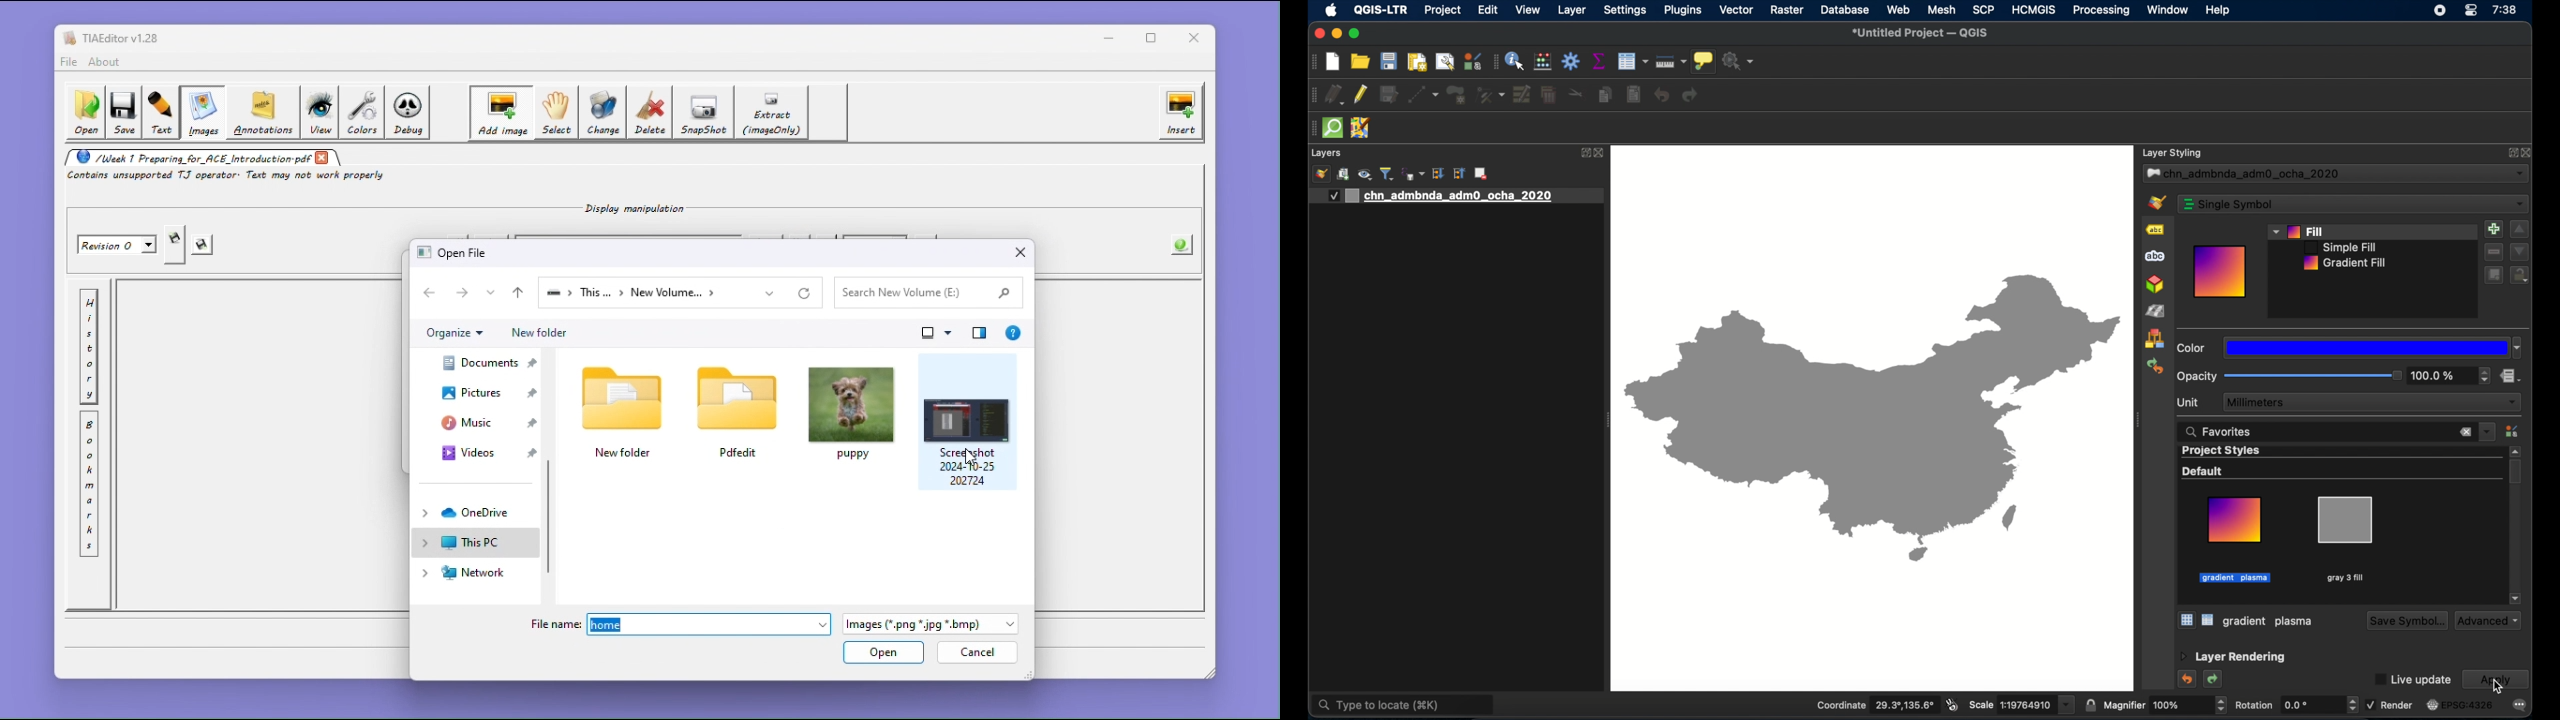 The height and width of the screenshot is (728, 2576). What do you see at coordinates (1459, 173) in the screenshot?
I see `collapse all` at bounding box center [1459, 173].